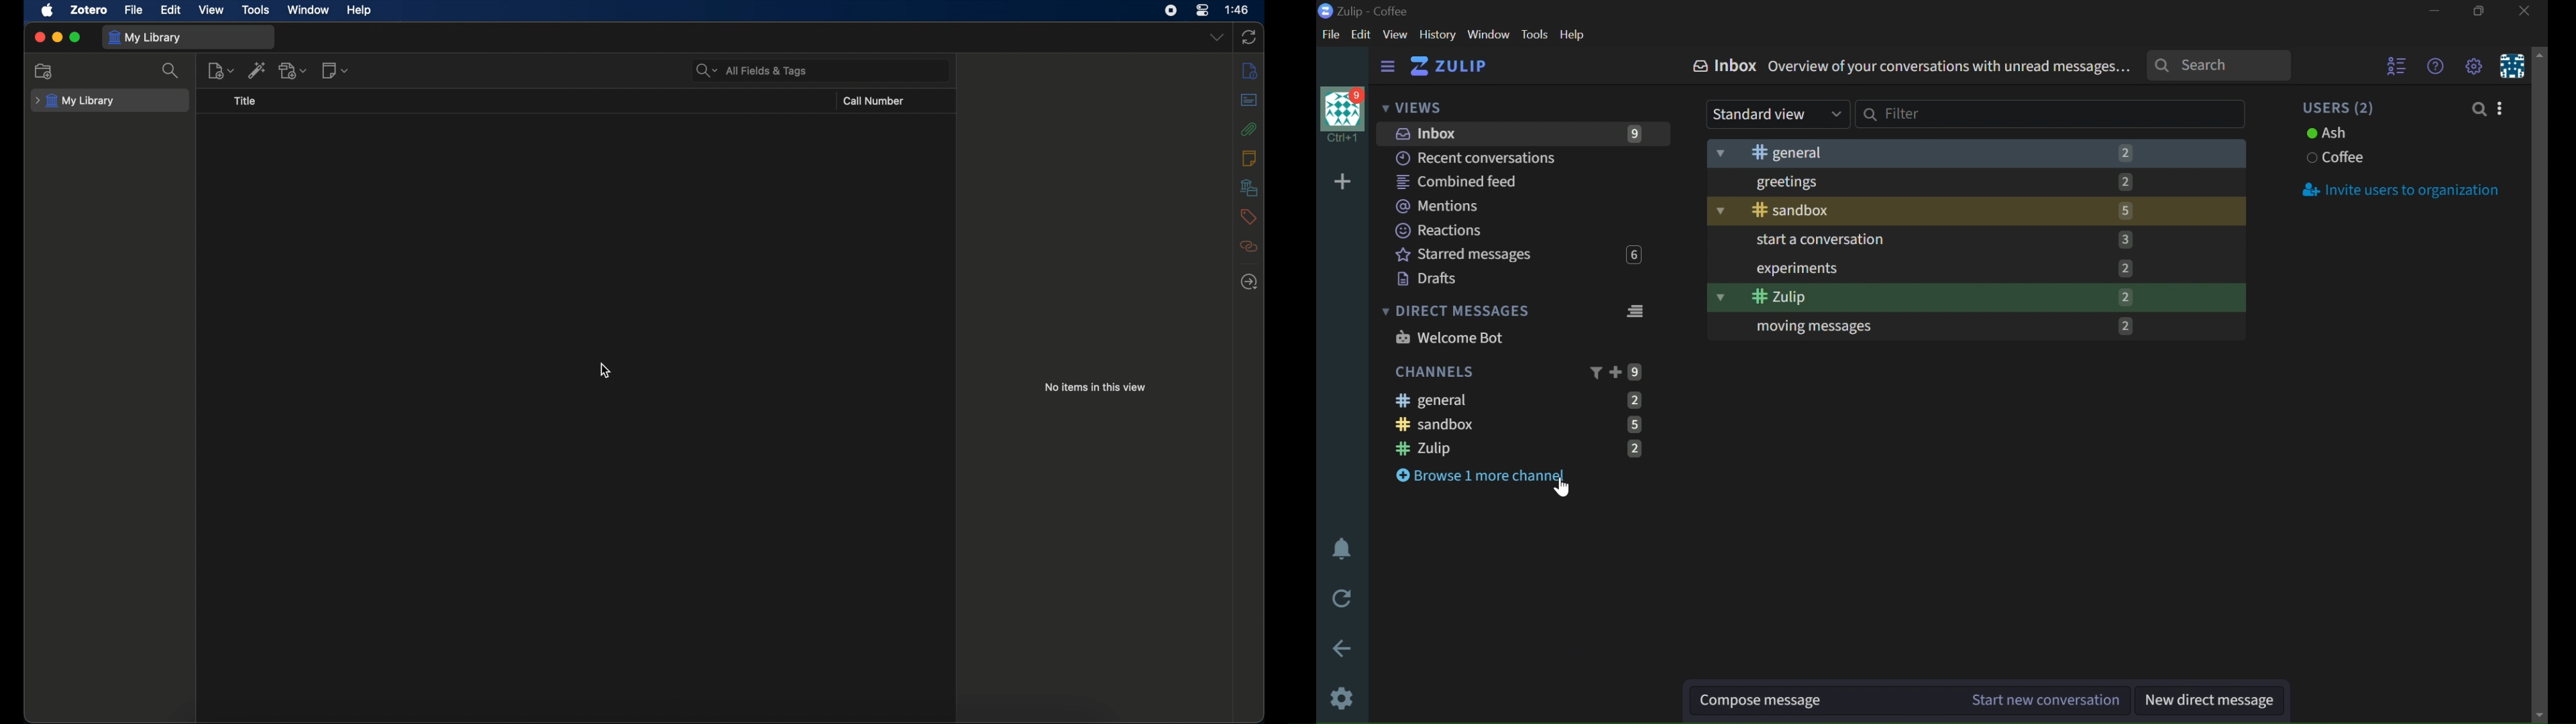  What do you see at coordinates (1342, 182) in the screenshot?
I see `ADD ORGANIZER` at bounding box center [1342, 182].